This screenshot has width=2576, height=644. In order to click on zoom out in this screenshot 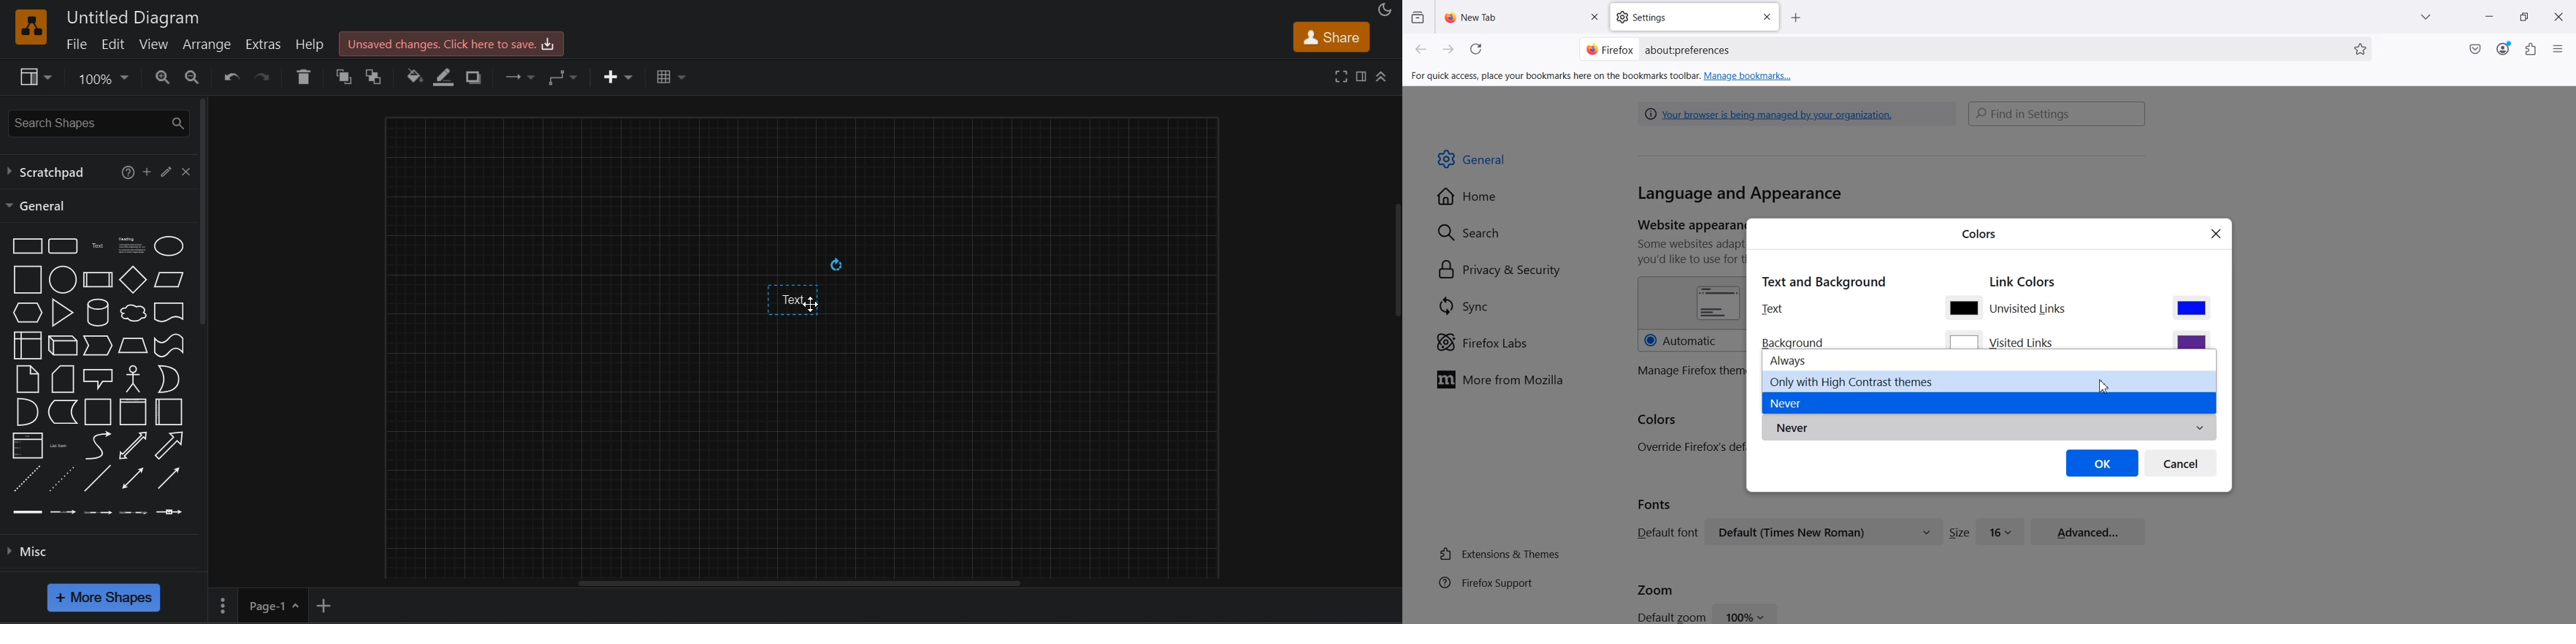, I will do `click(193, 76)`.